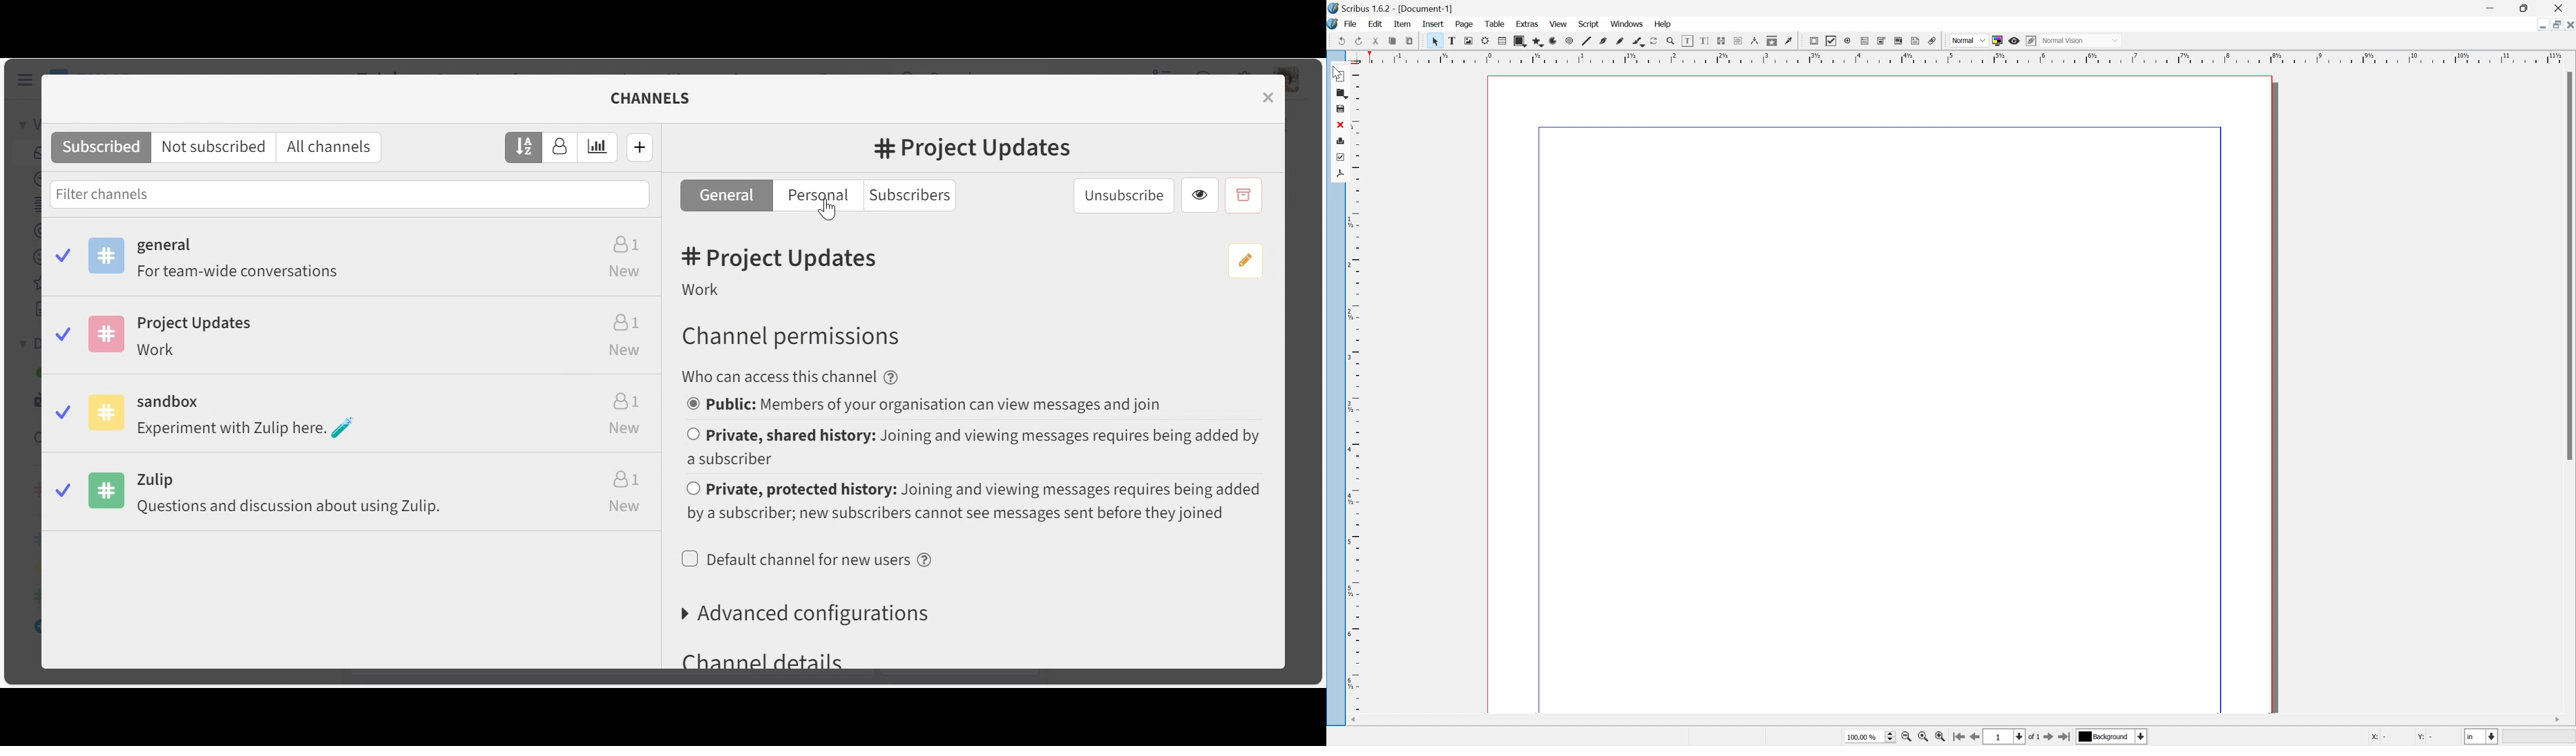 The height and width of the screenshot is (756, 2576). What do you see at coordinates (1663, 24) in the screenshot?
I see `Help` at bounding box center [1663, 24].